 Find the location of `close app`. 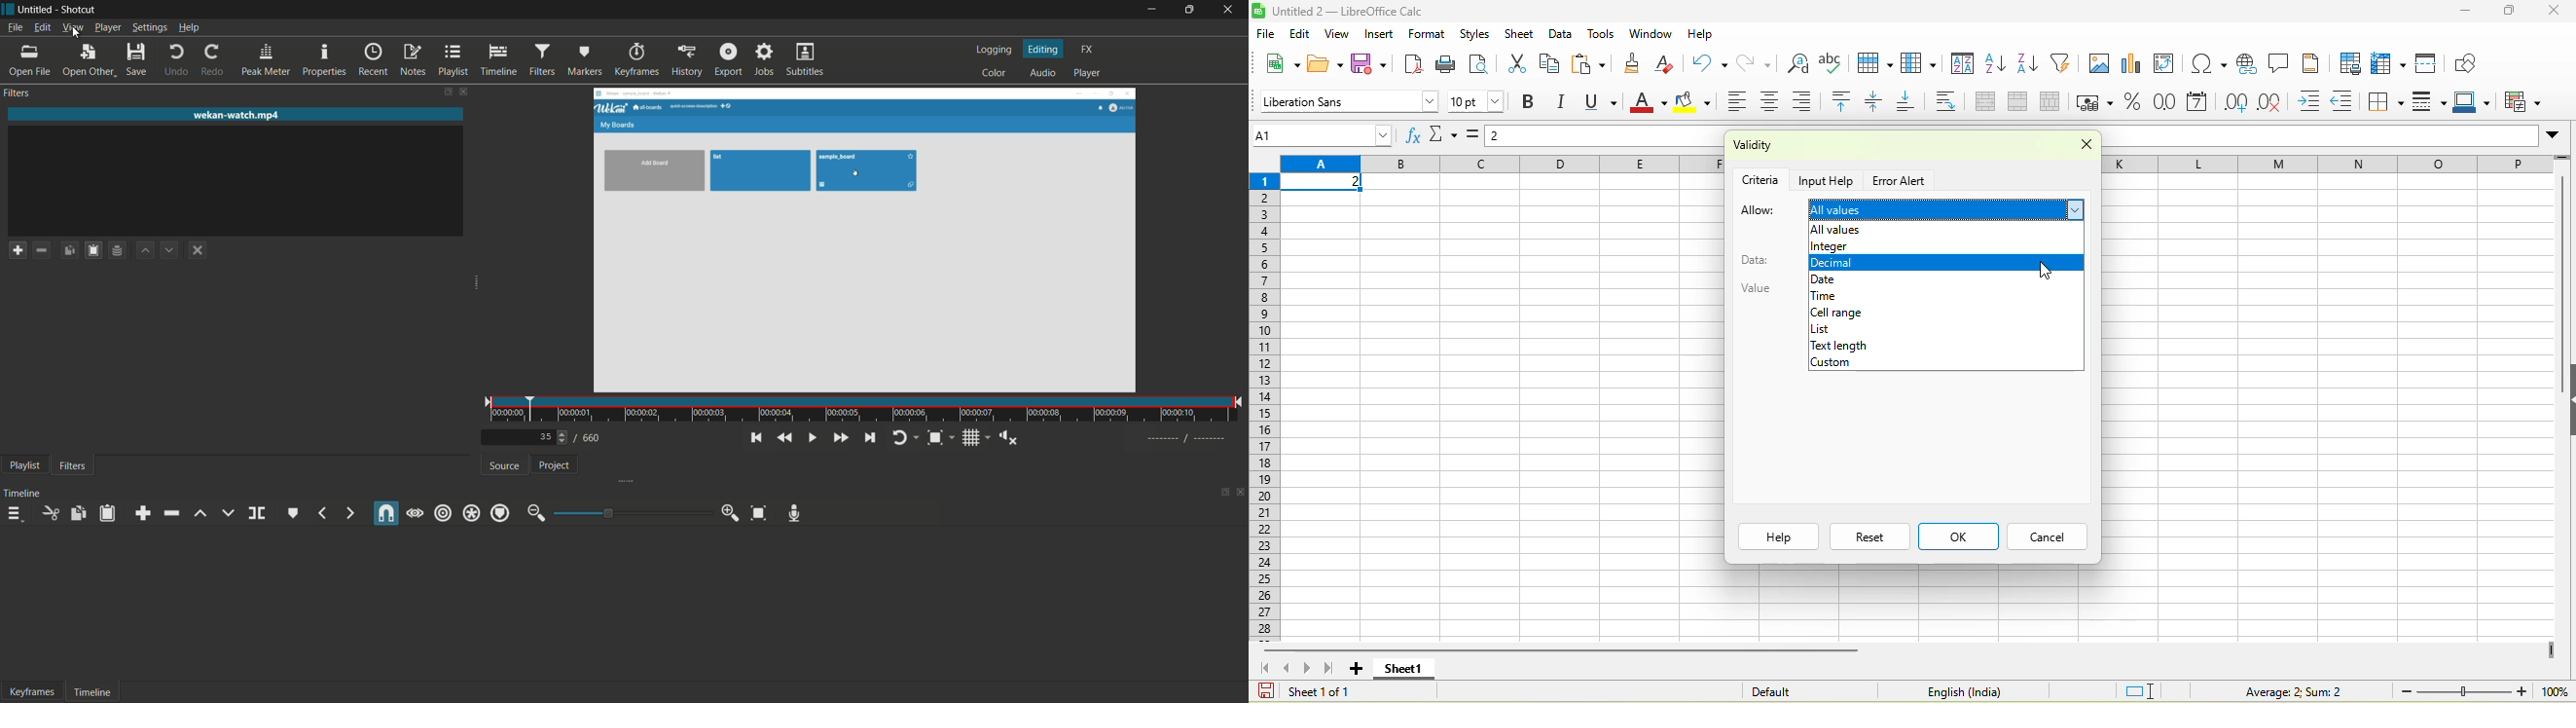

close app is located at coordinates (1231, 10).